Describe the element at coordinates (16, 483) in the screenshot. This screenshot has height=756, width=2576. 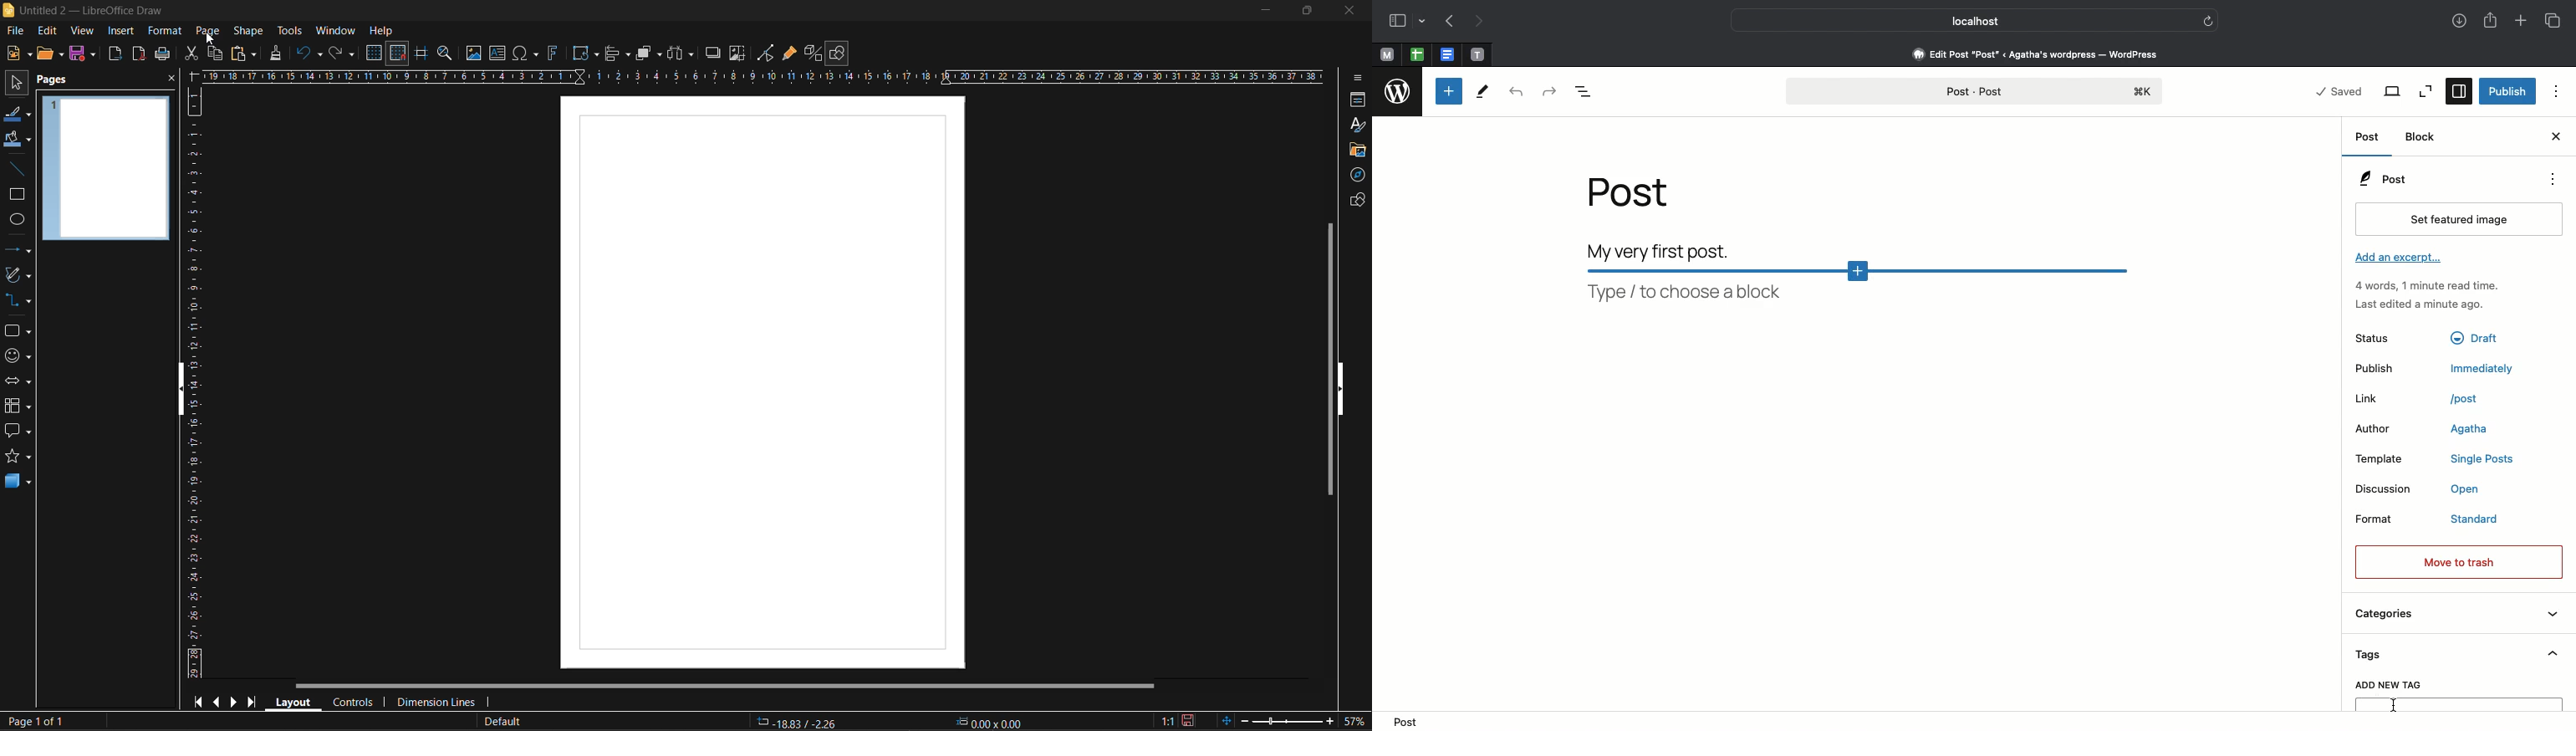
I see `3d objects` at that location.